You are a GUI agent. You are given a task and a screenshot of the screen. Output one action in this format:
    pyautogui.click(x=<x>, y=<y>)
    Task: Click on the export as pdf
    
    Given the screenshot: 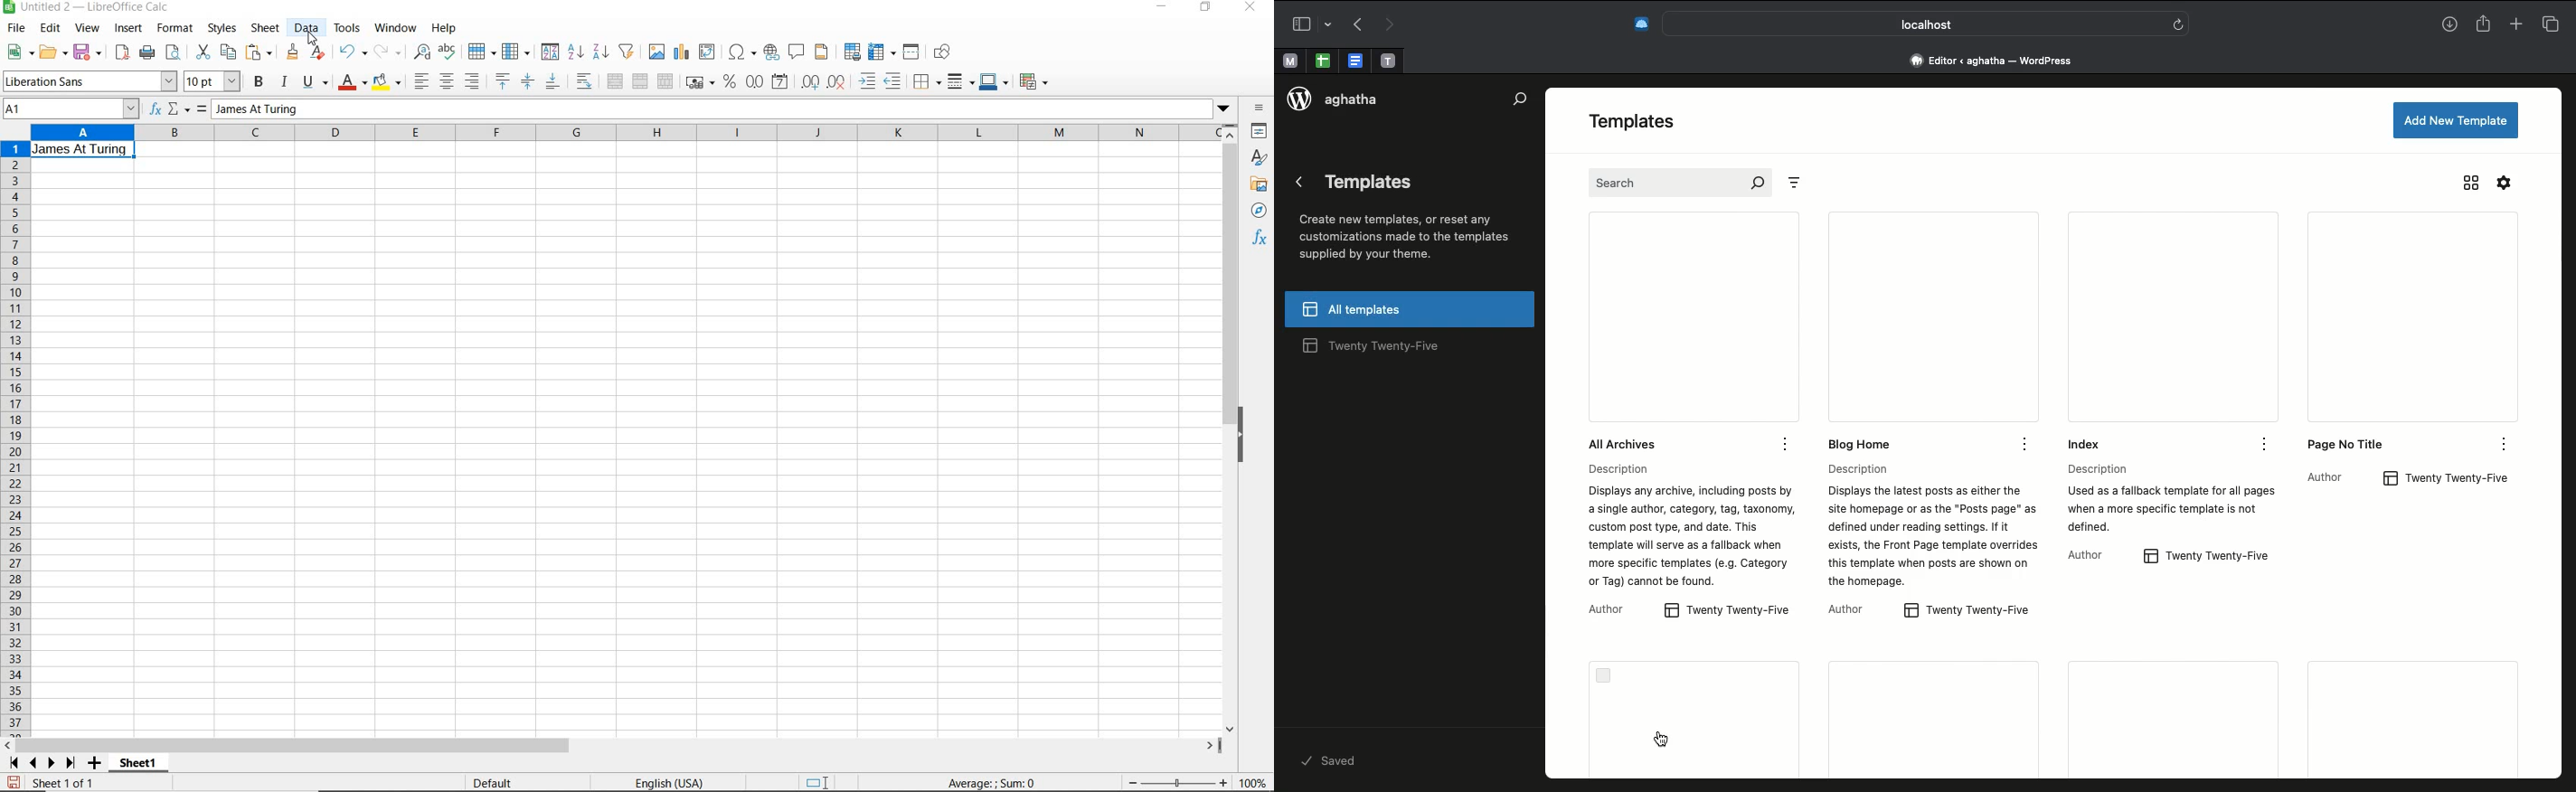 What is the action you would take?
    pyautogui.click(x=121, y=52)
    